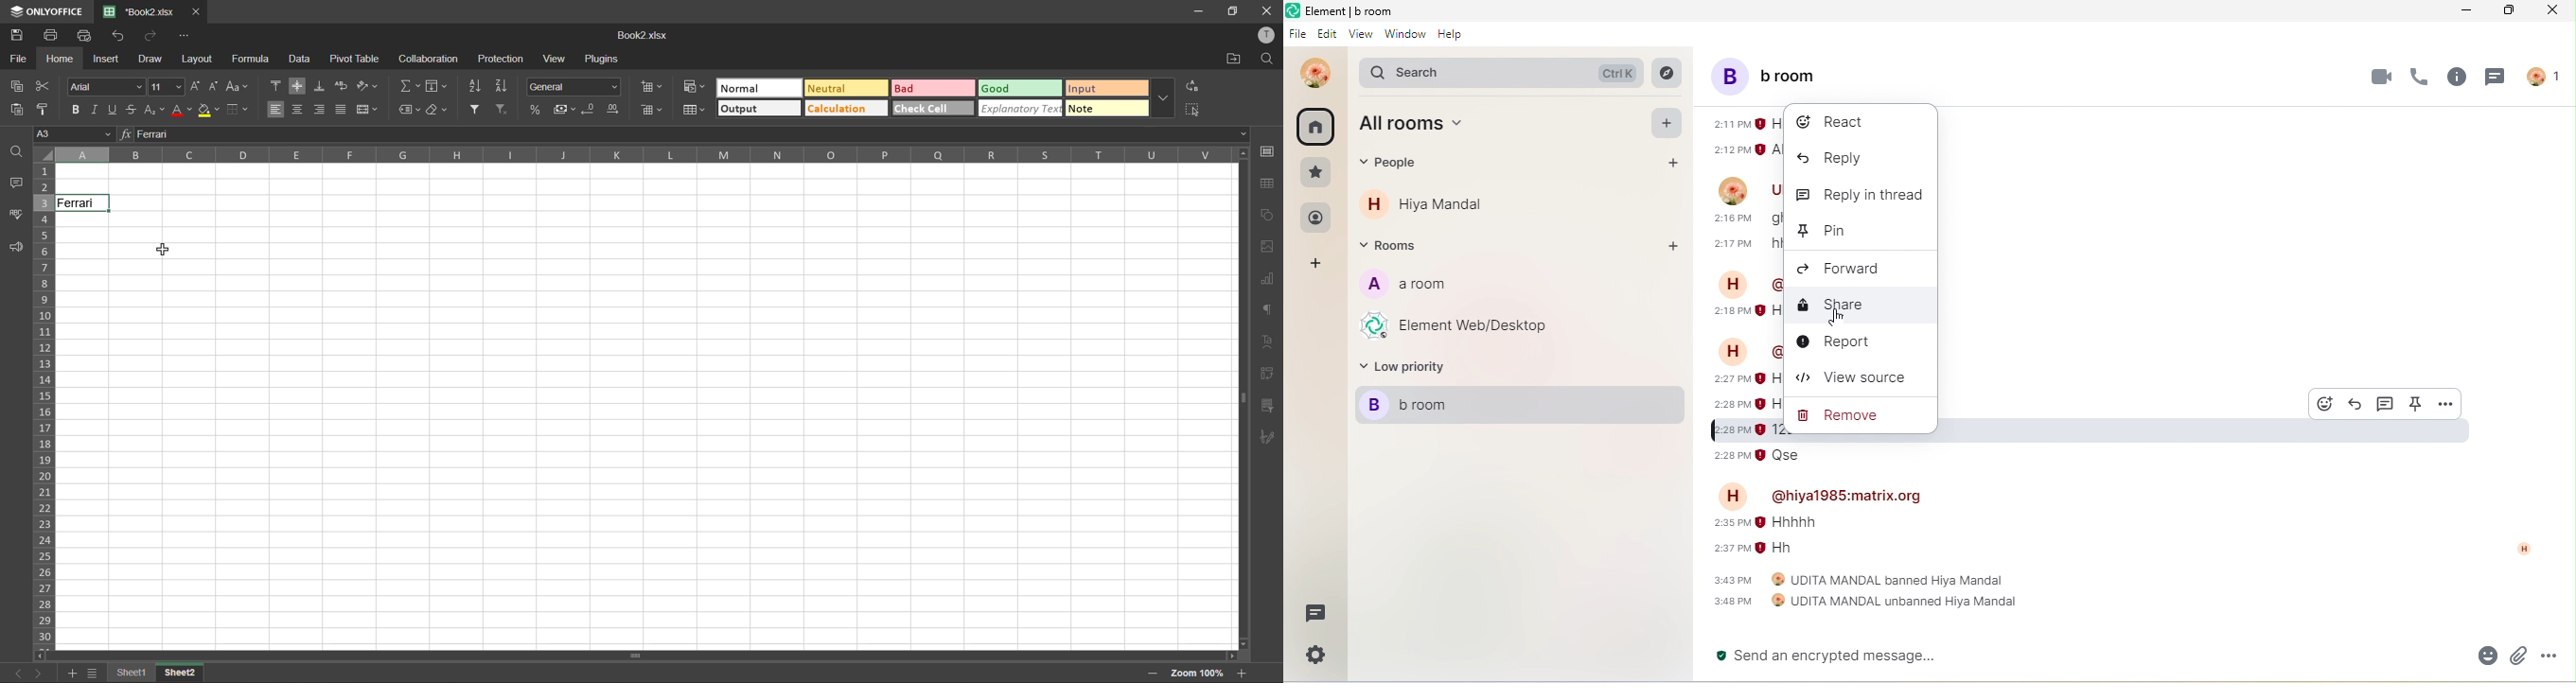 Image resolution: width=2576 pixels, height=700 pixels. I want to click on copy, so click(18, 86).